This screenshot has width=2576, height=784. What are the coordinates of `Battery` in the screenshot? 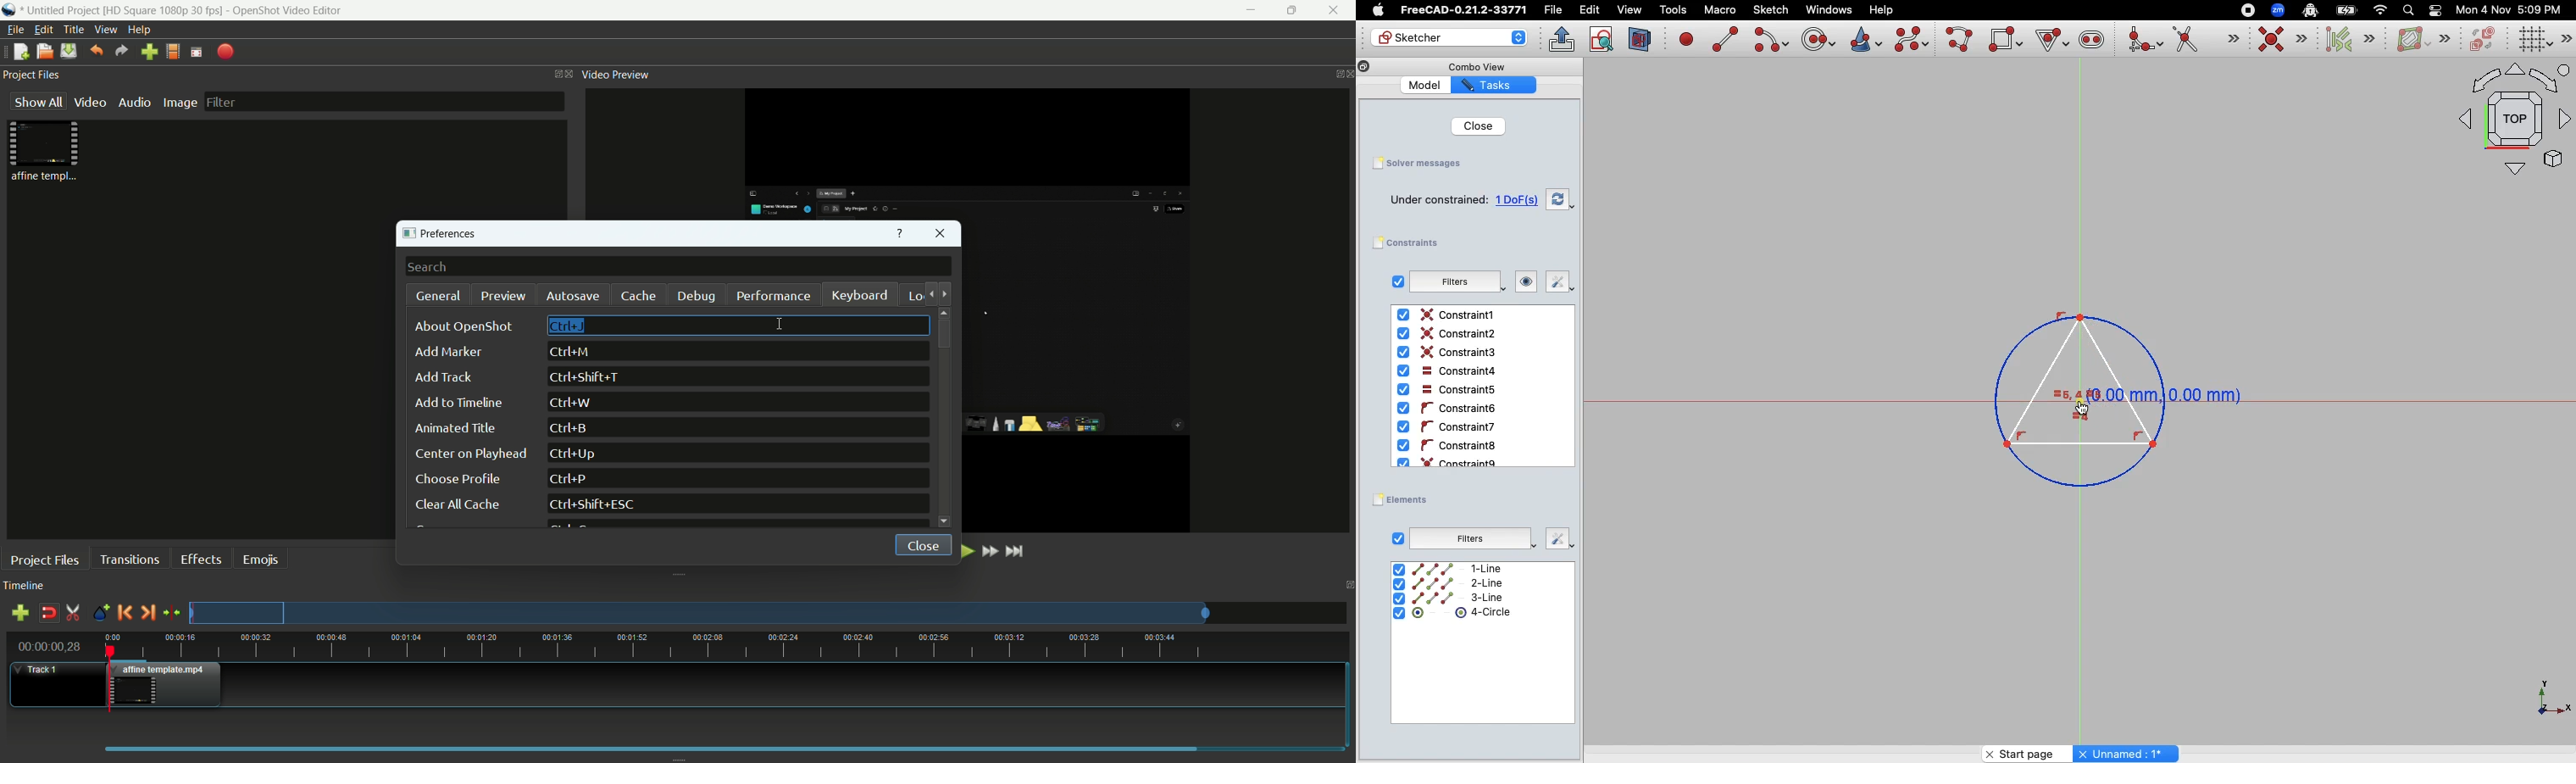 It's located at (2347, 9).